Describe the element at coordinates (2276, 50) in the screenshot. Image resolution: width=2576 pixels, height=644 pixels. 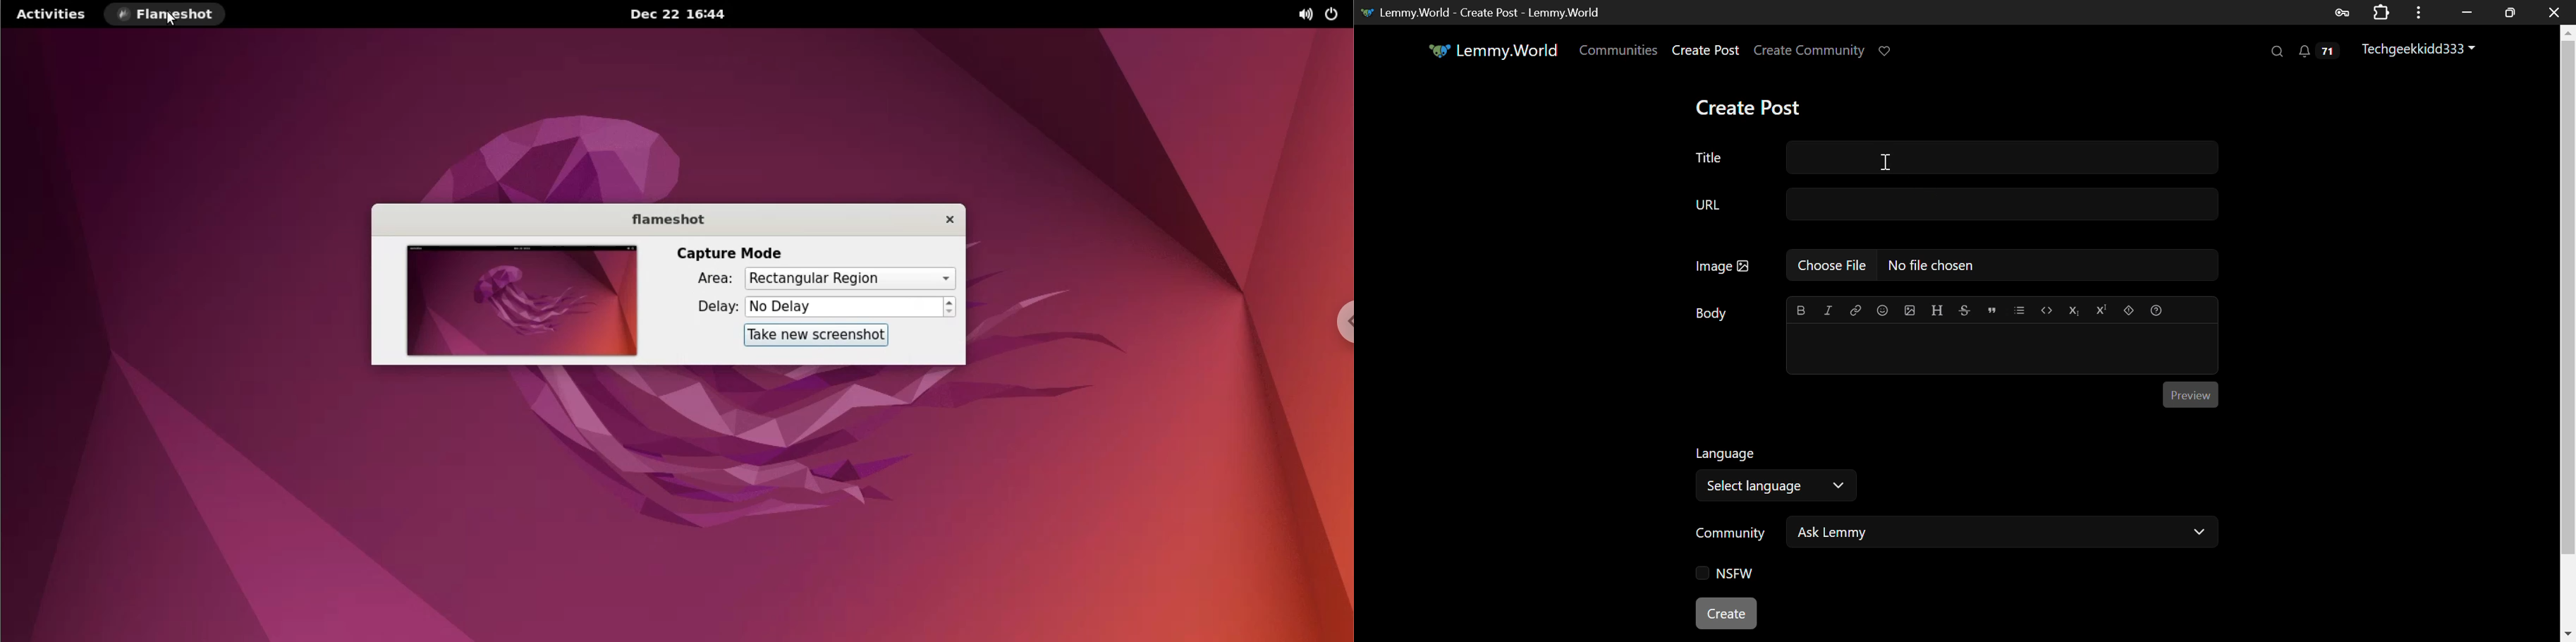
I see `Search` at that location.